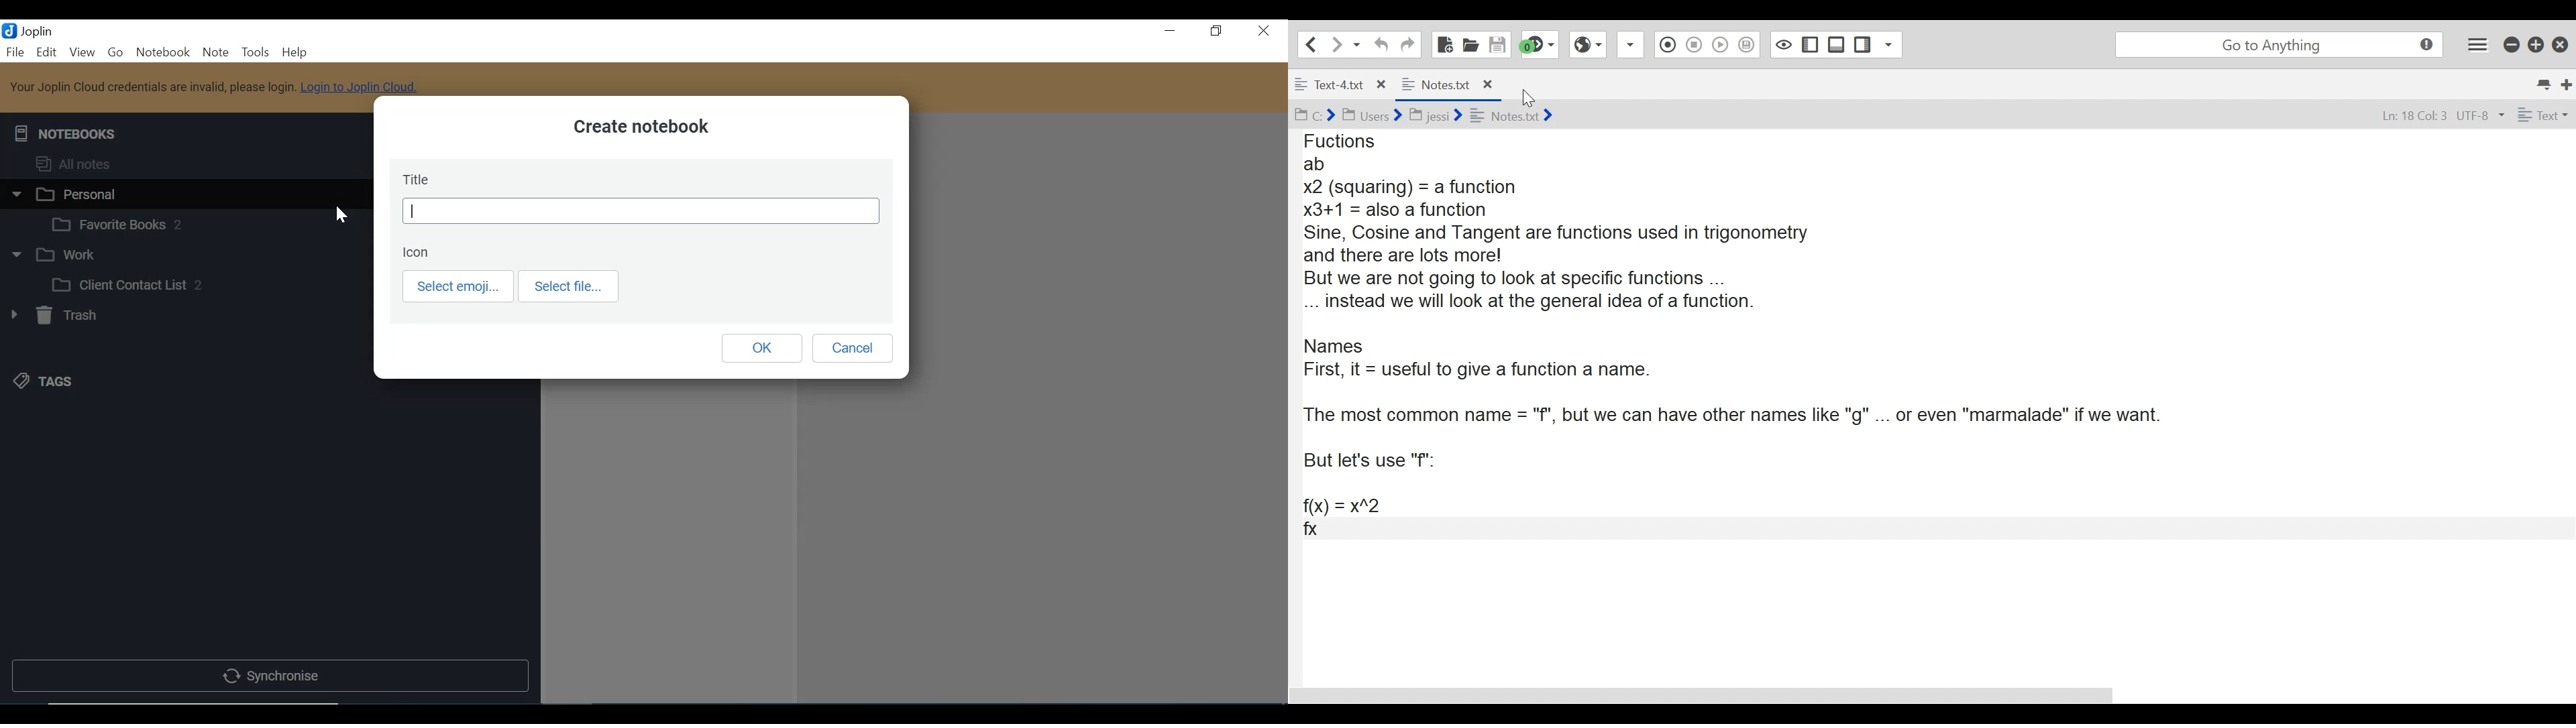 This screenshot has width=2576, height=728. Describe the element at coordinates (256, 53) in the screenshot. I see `Tools` at that location.